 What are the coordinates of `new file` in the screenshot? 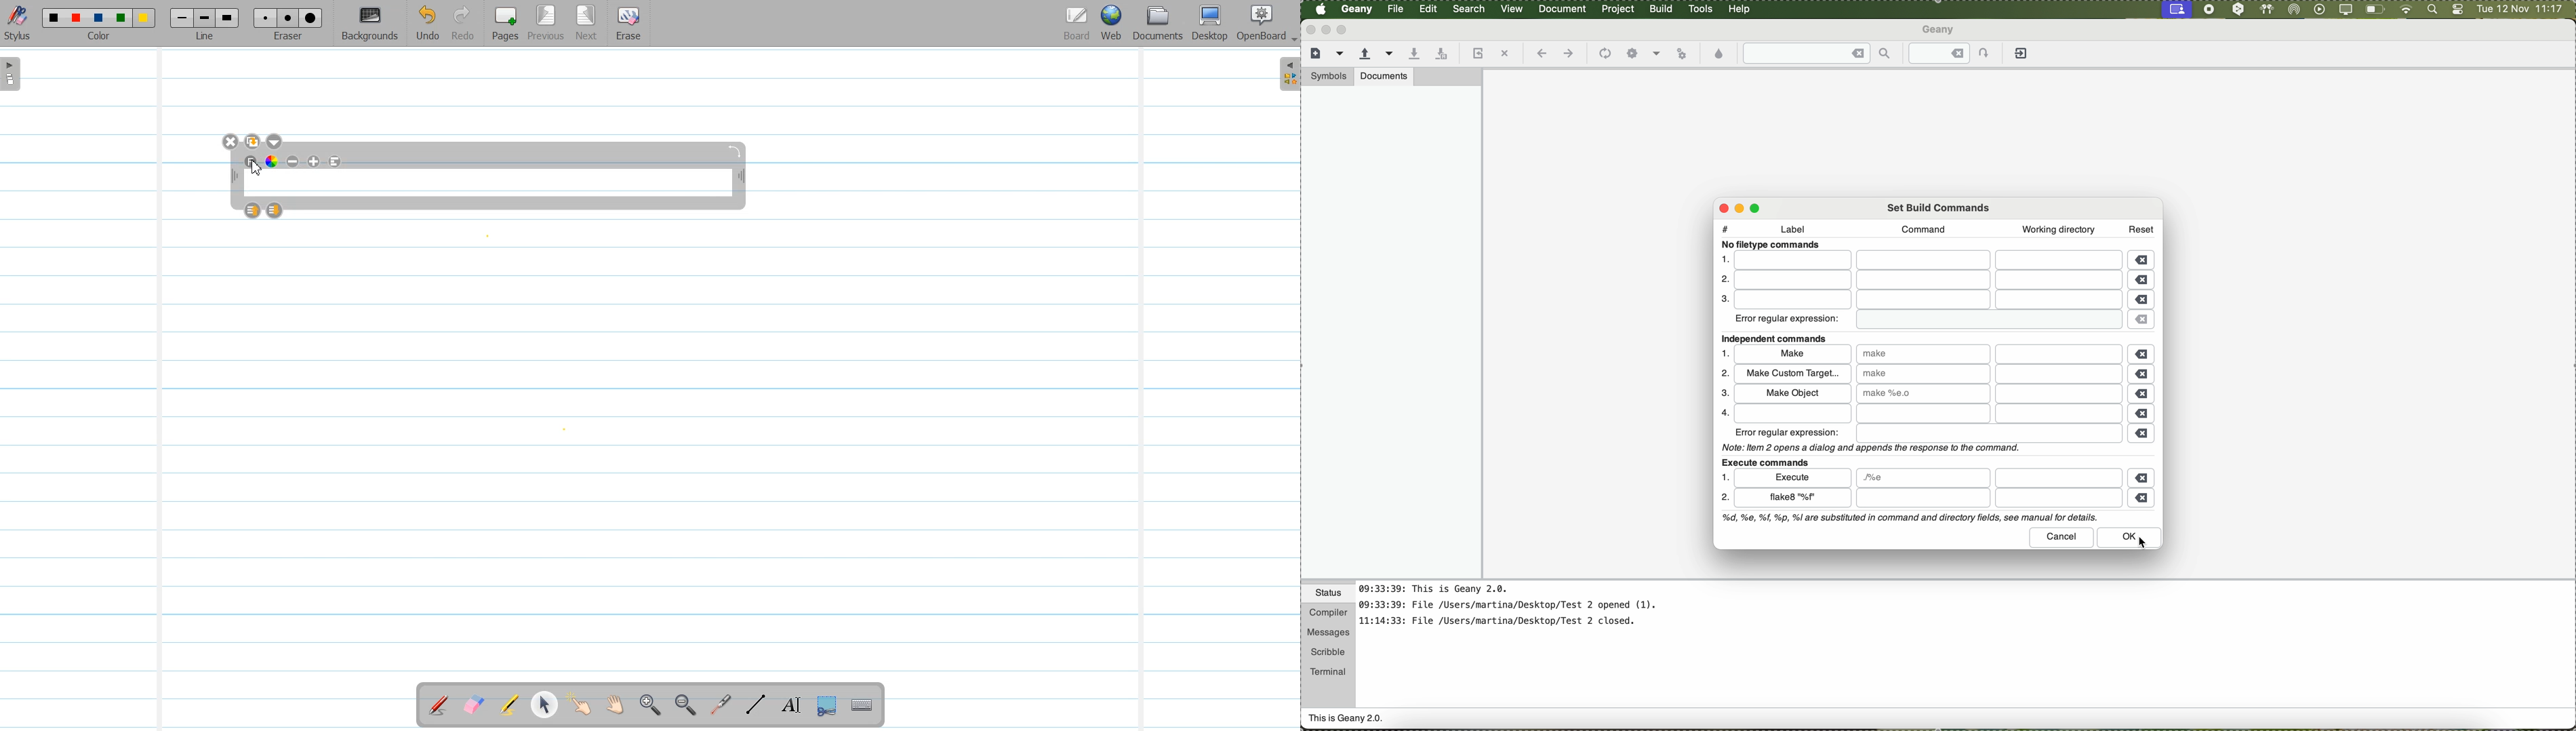 It's located at (1314, 52).